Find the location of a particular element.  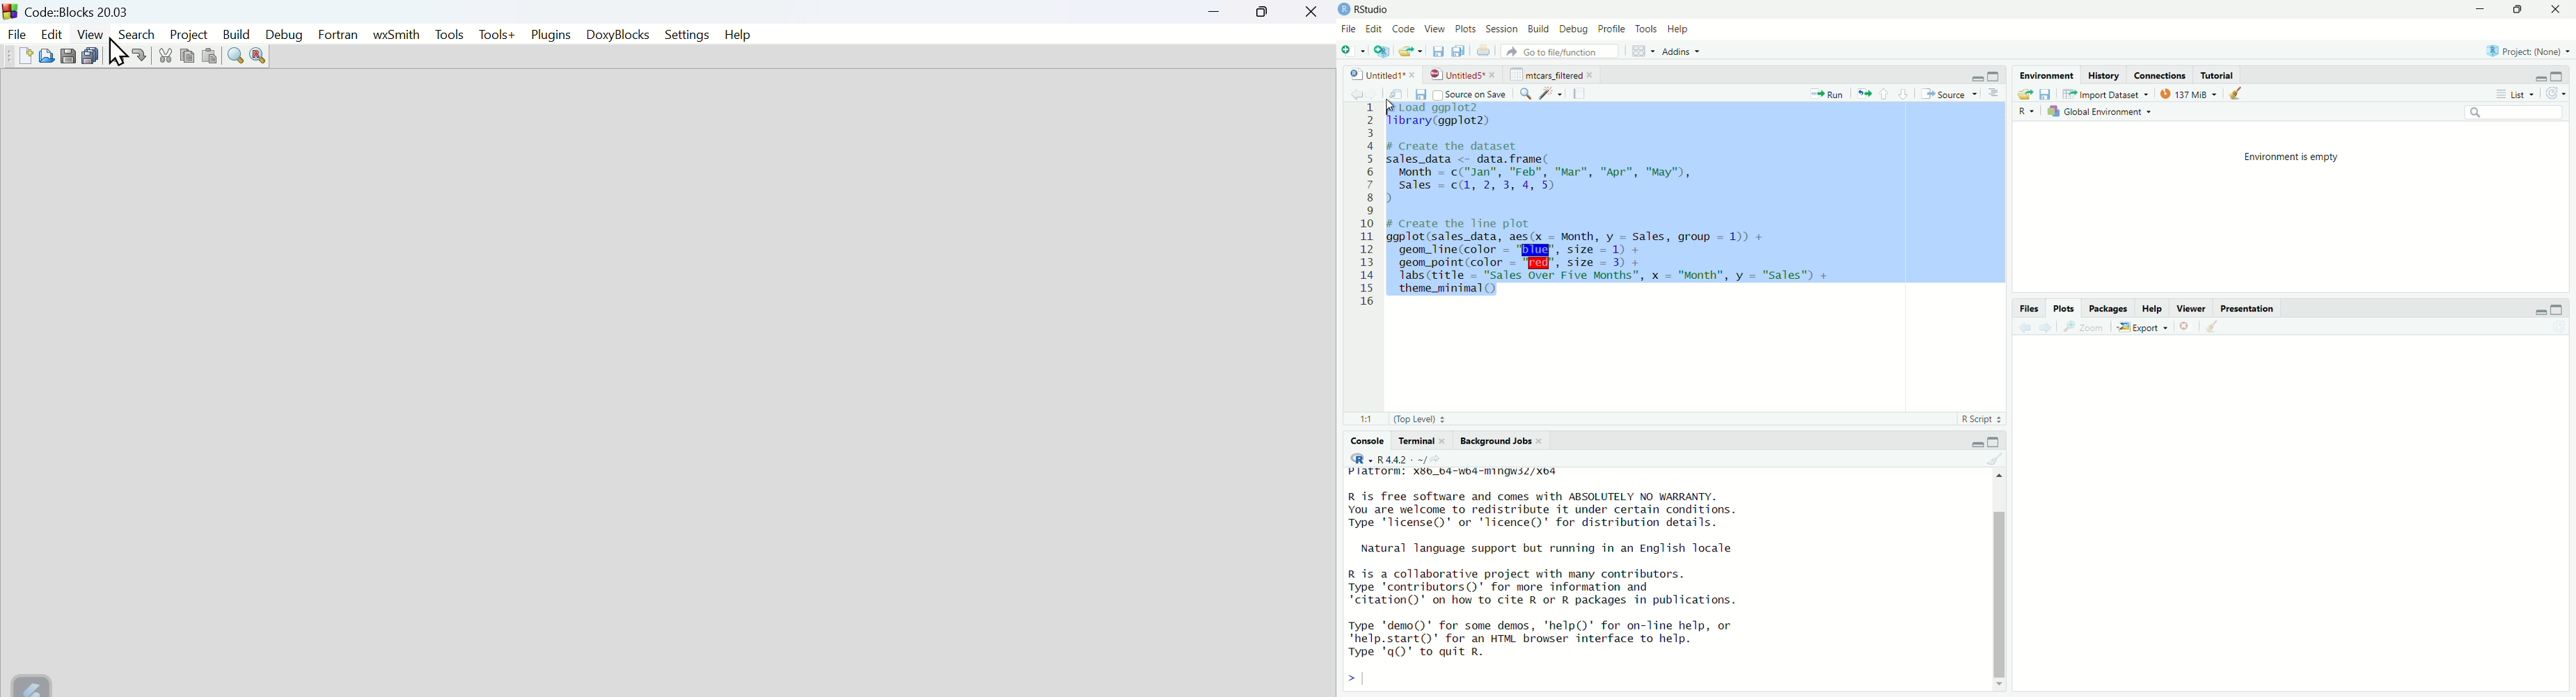

Tools is located at coordinates (447, 35).